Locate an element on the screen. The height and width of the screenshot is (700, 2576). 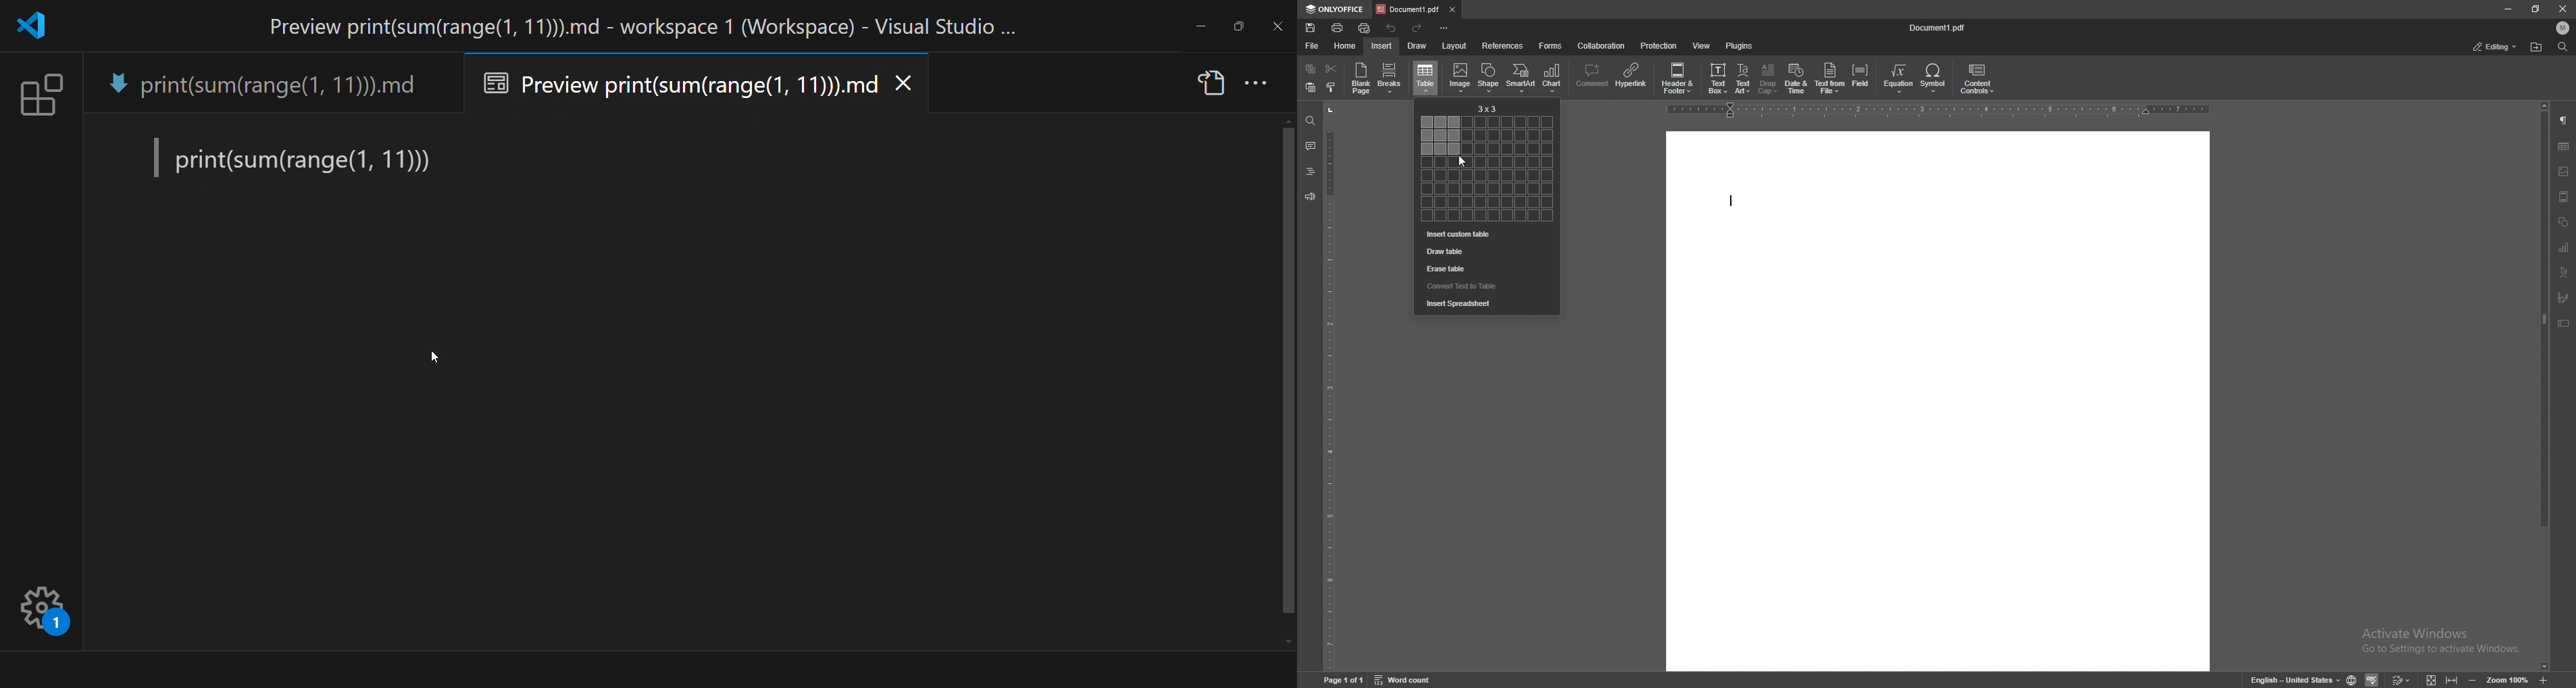
extension is located at coordinates (41, 95).